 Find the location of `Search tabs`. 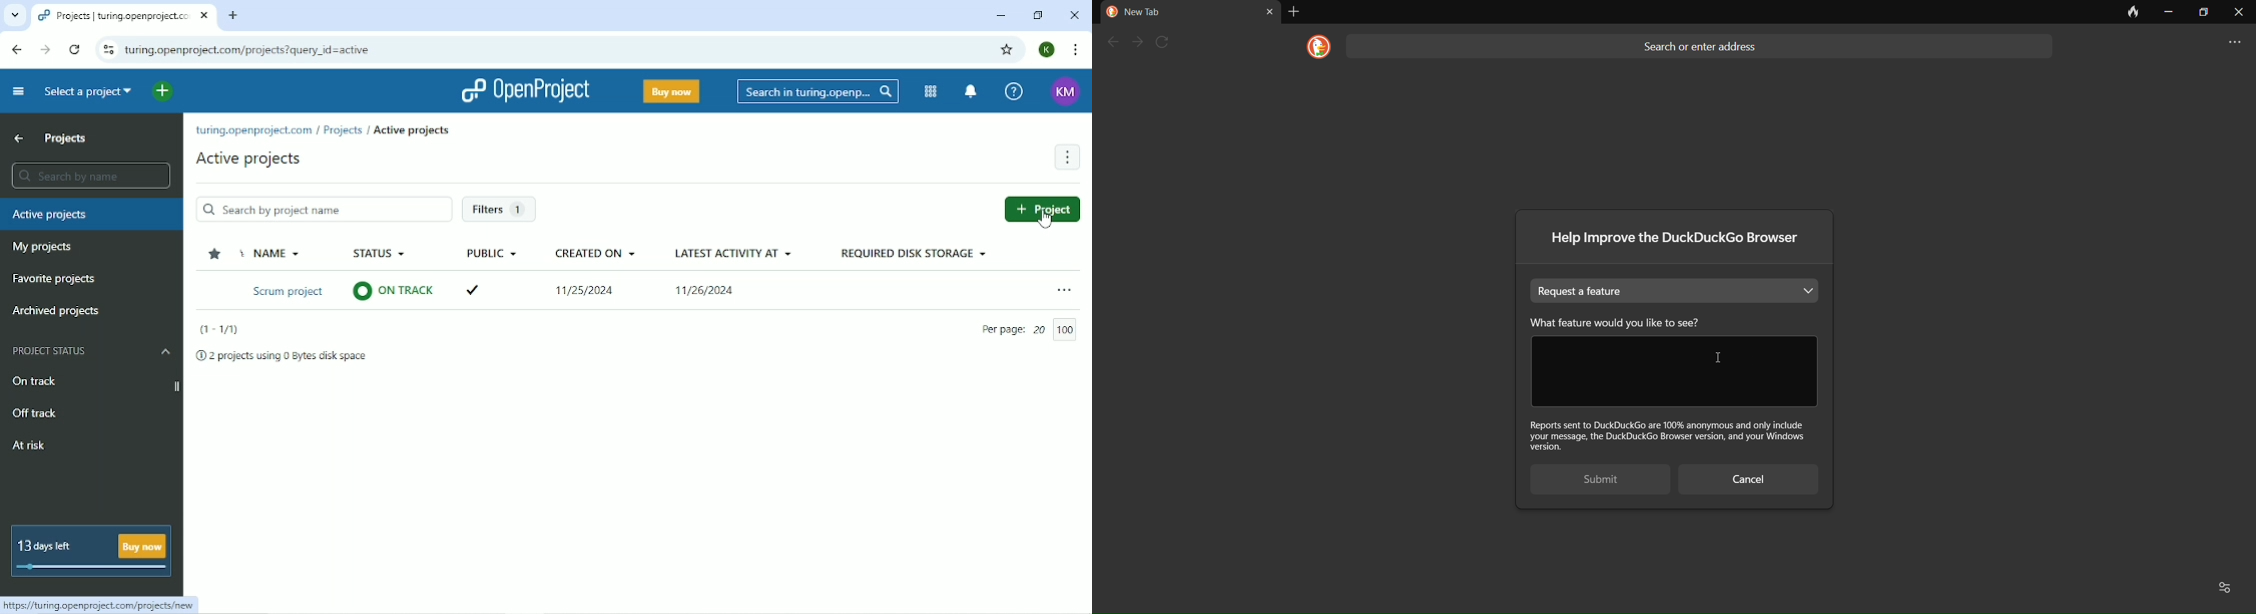

Search tabs is located at coordinates (14, 16).